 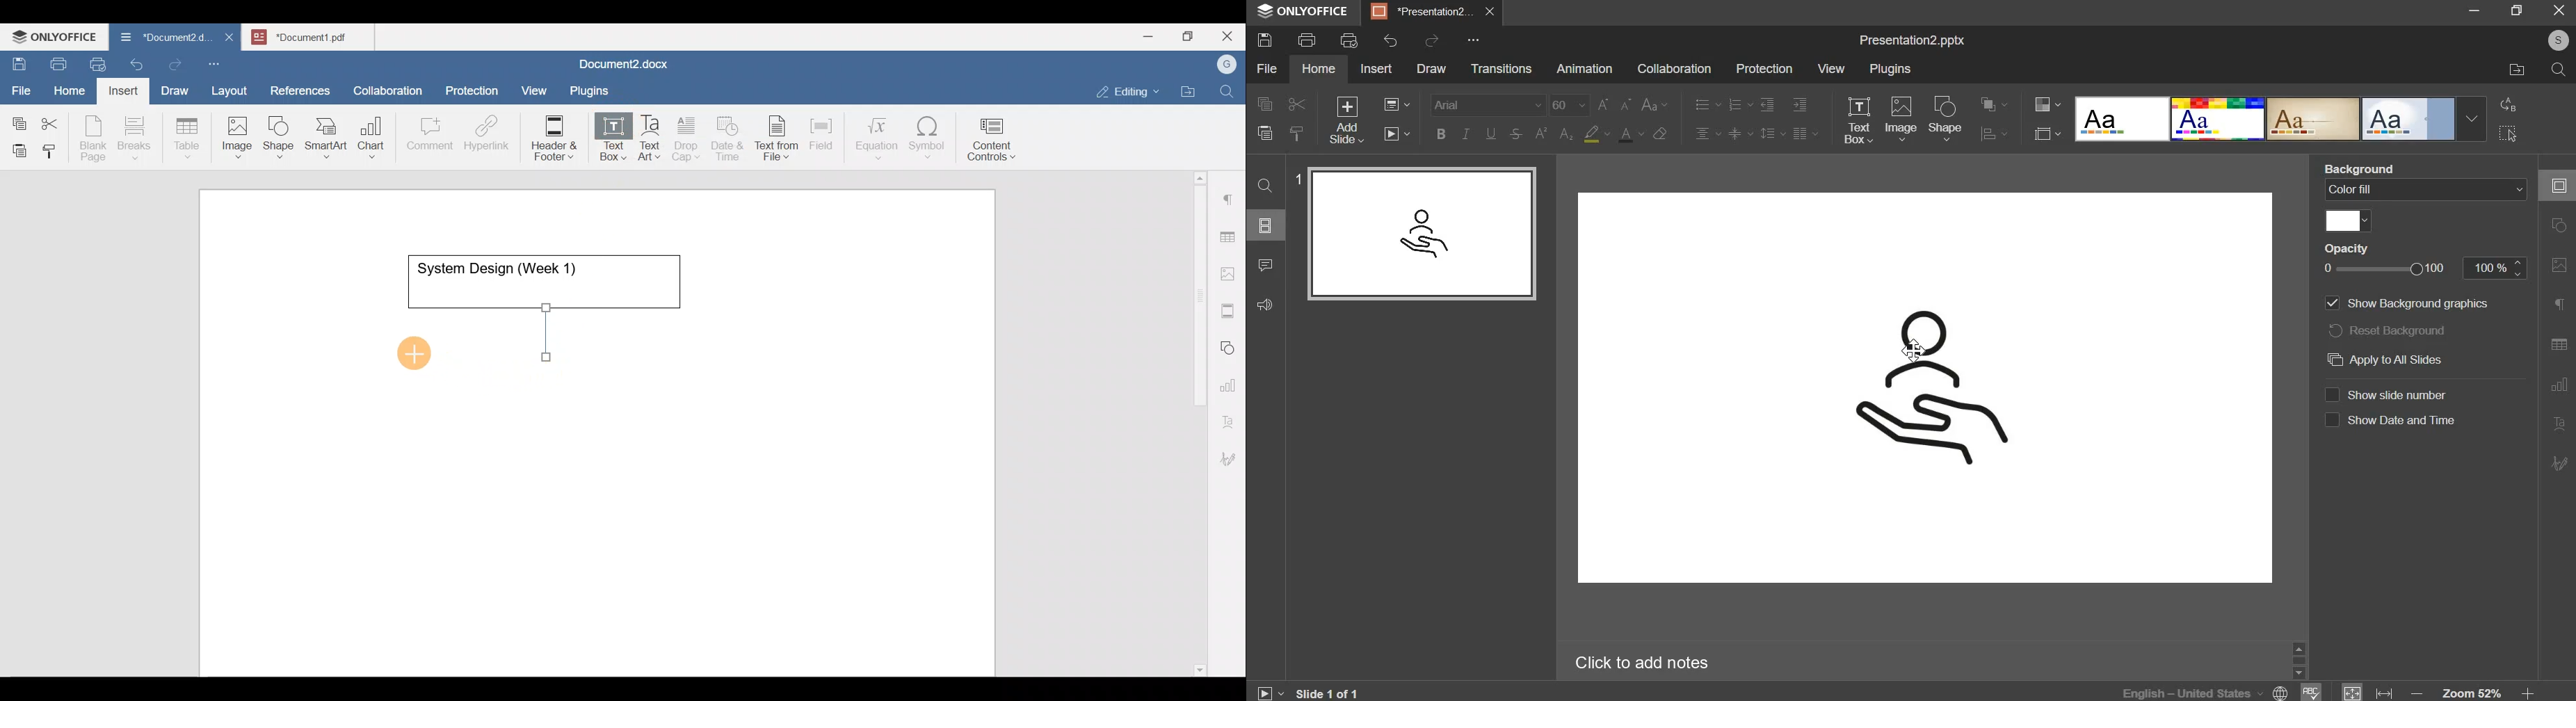 I want to click on exit, so click(x=2559, y=9).